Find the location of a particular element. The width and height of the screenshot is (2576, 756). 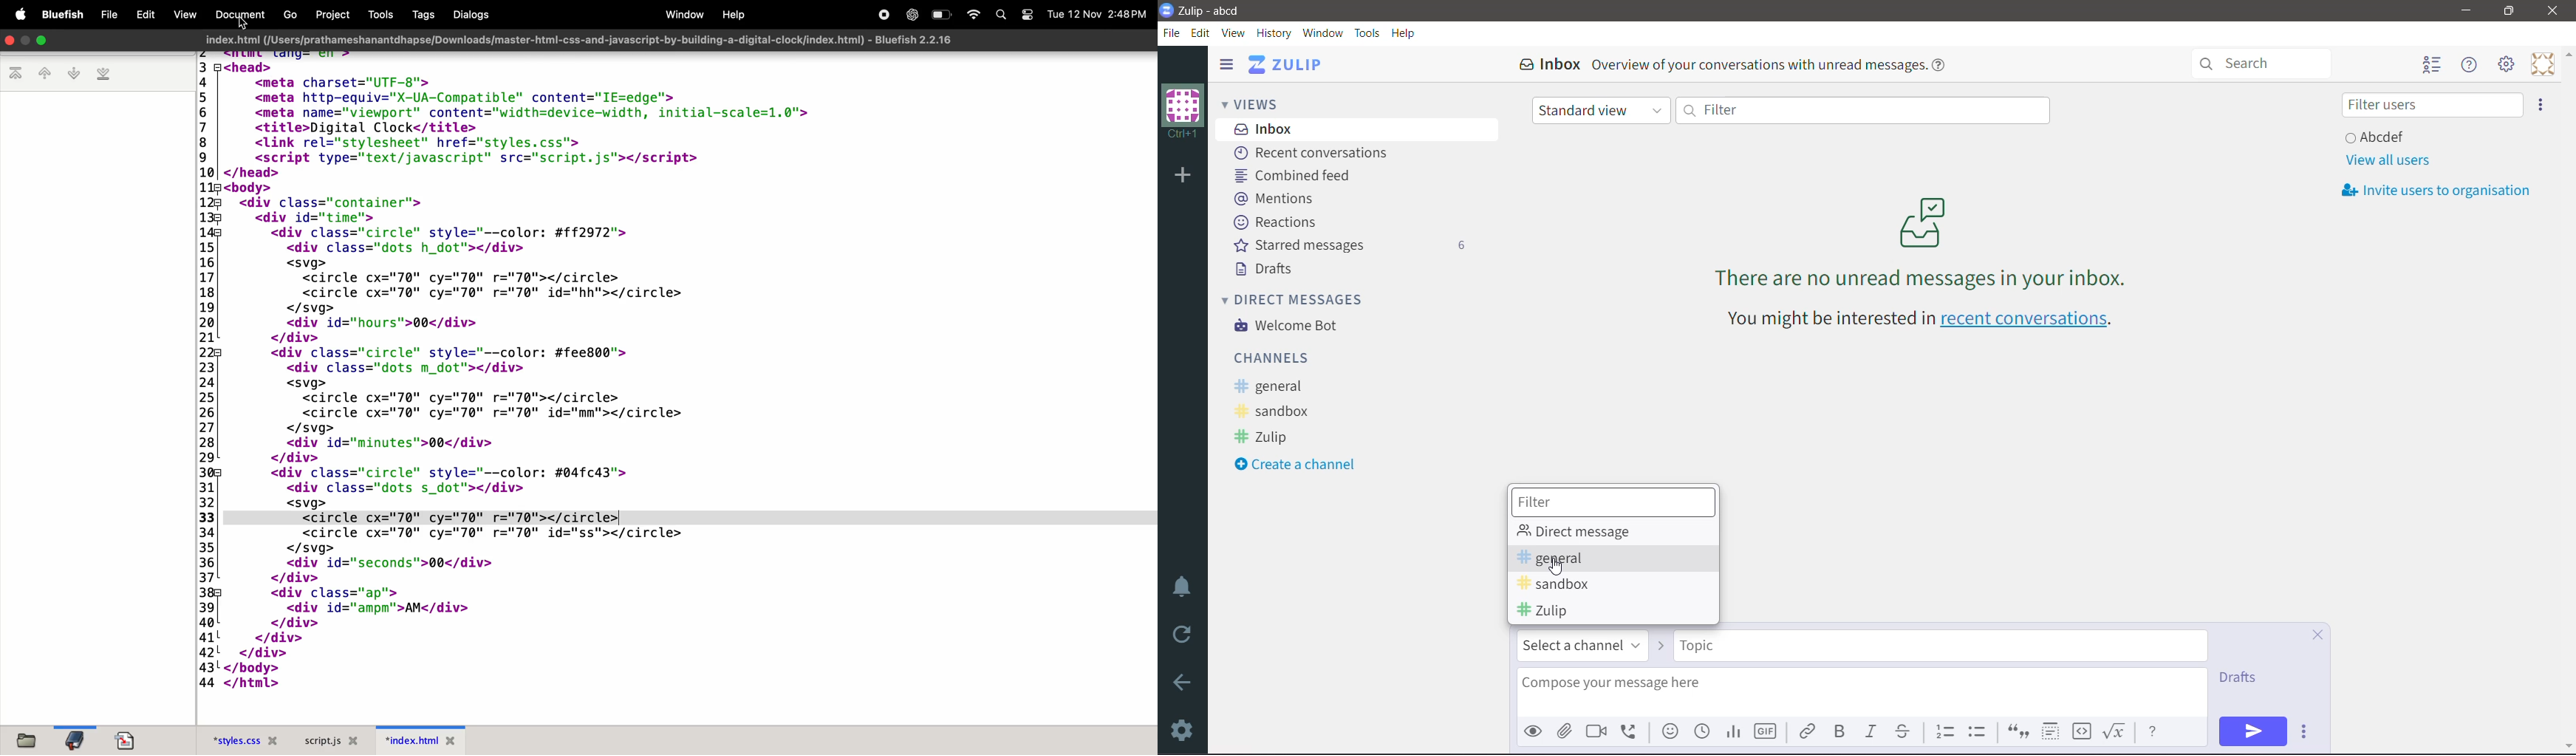

Message Formatting is located at coordinates (2153, 730).